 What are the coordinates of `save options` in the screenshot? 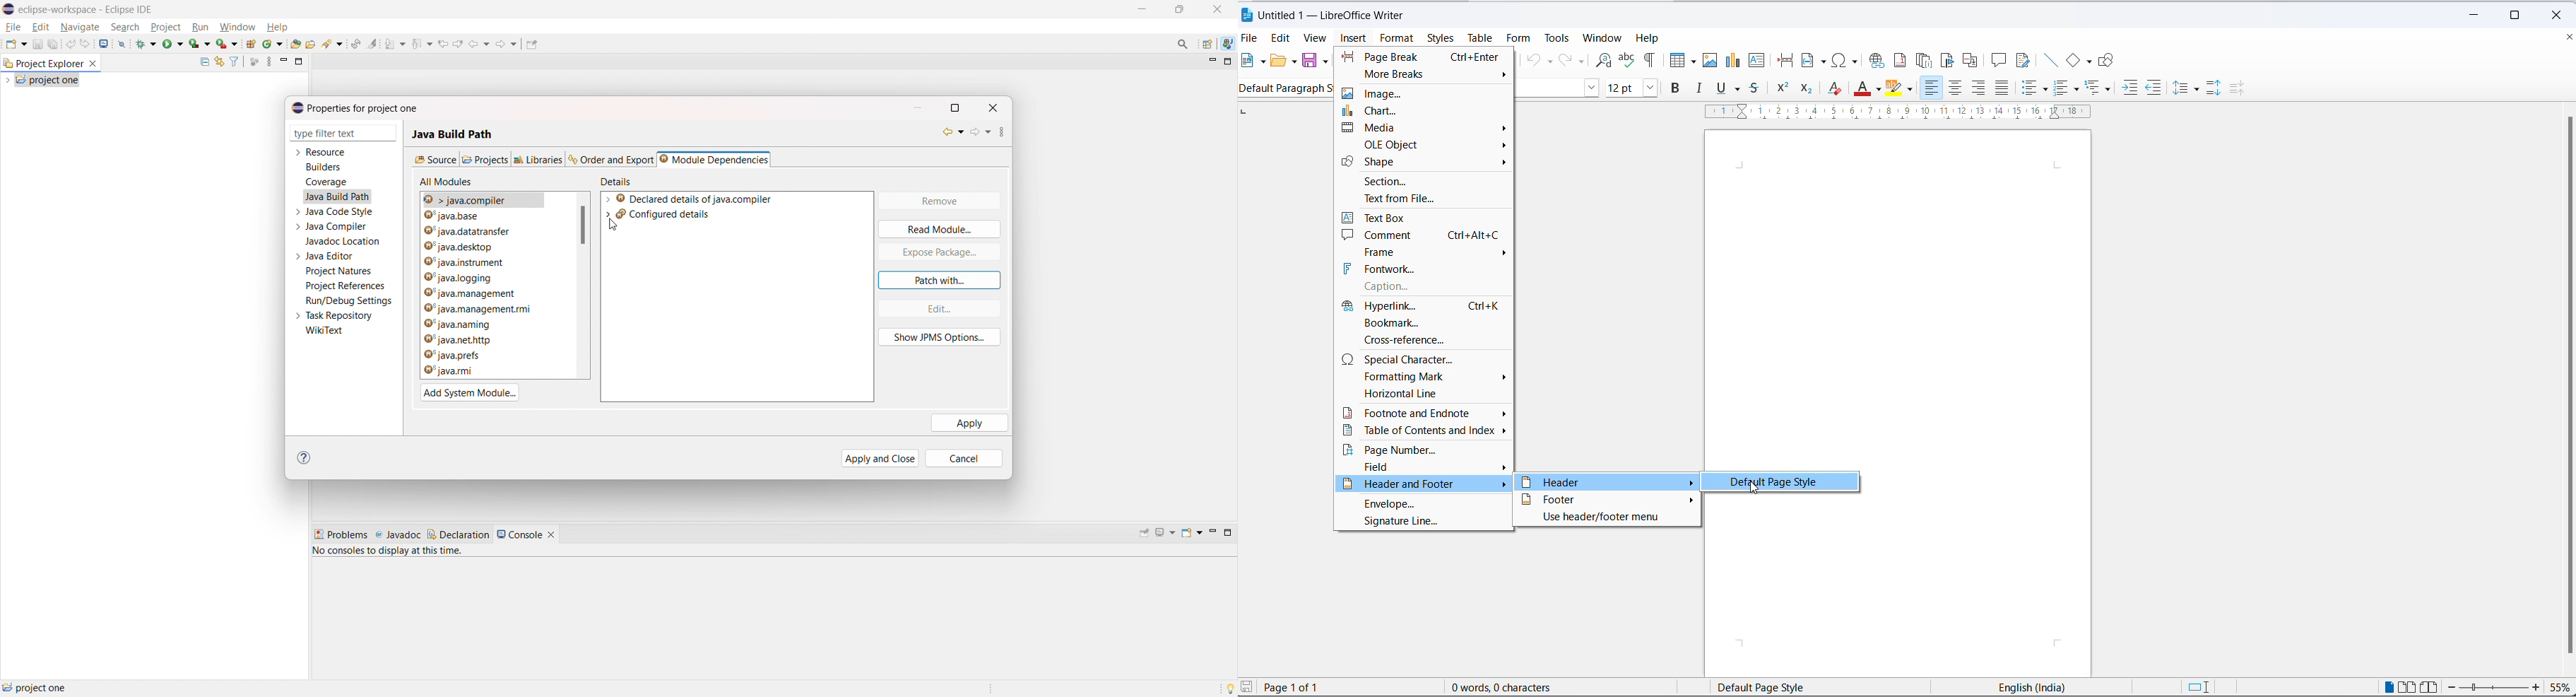 It's located at (1326, 61).